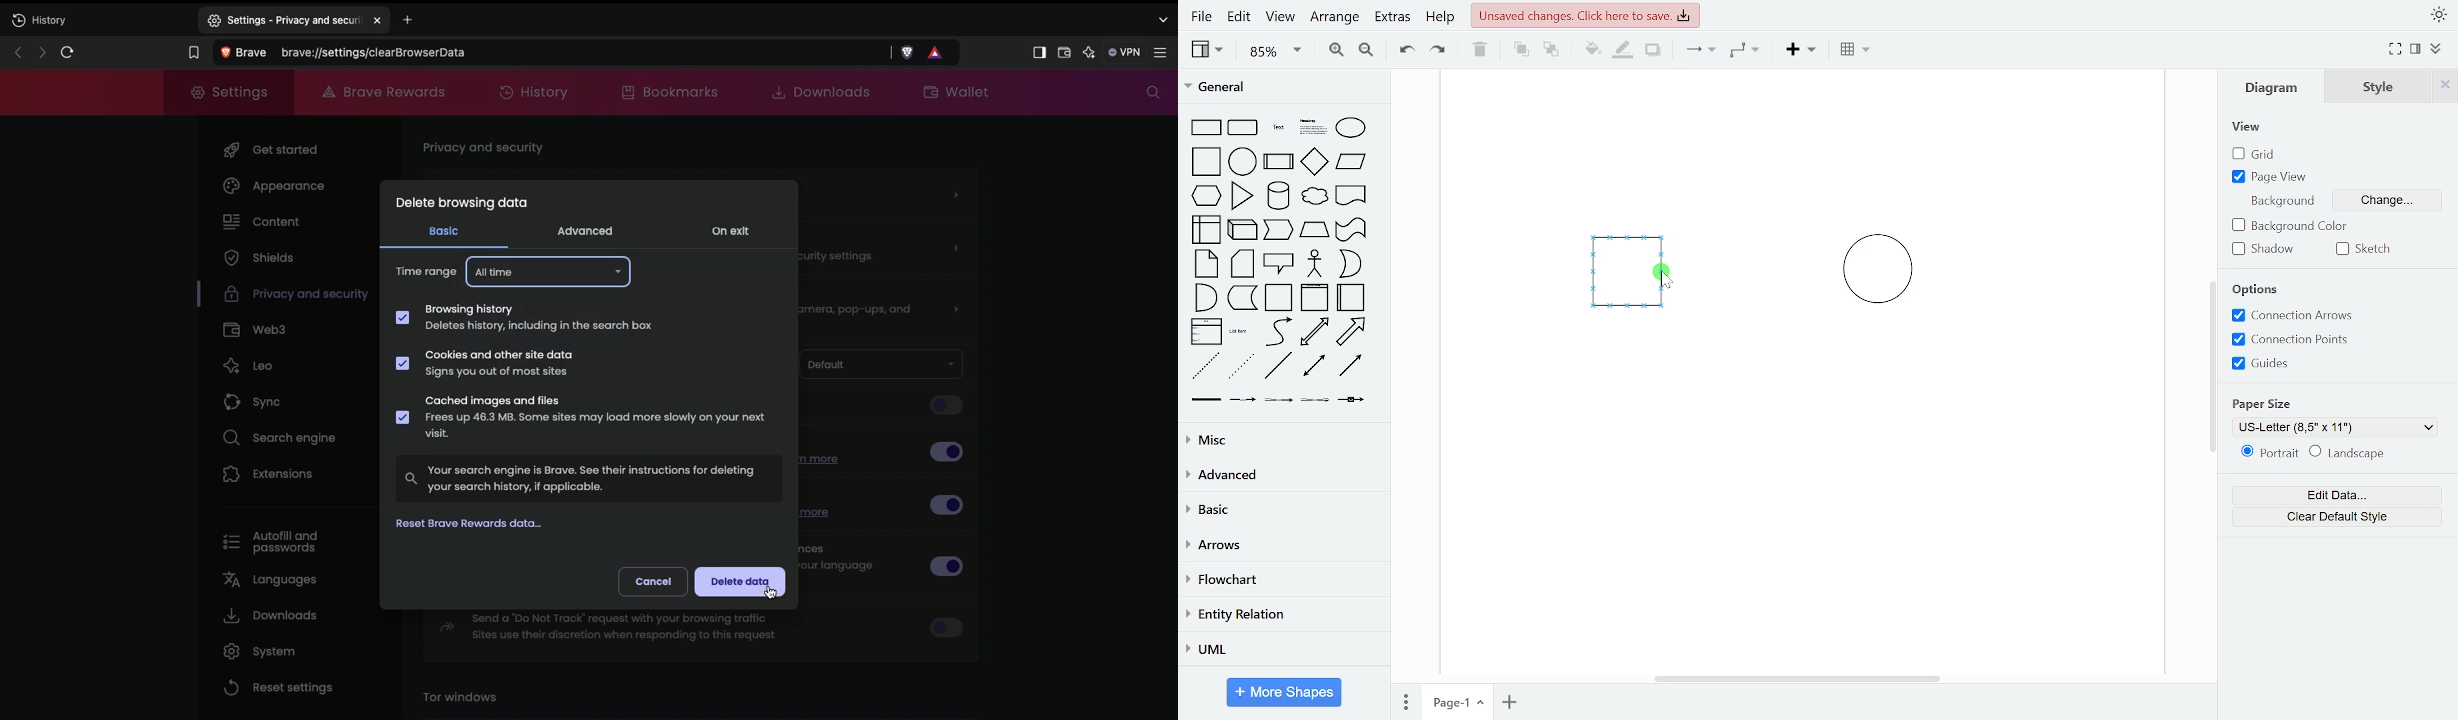 This screenshot has width=2464, height=728. What do you see at coordinates (1317, 401) in the screenshot?
I see `connector with 3 labels` at bounding box center [1317, 401].